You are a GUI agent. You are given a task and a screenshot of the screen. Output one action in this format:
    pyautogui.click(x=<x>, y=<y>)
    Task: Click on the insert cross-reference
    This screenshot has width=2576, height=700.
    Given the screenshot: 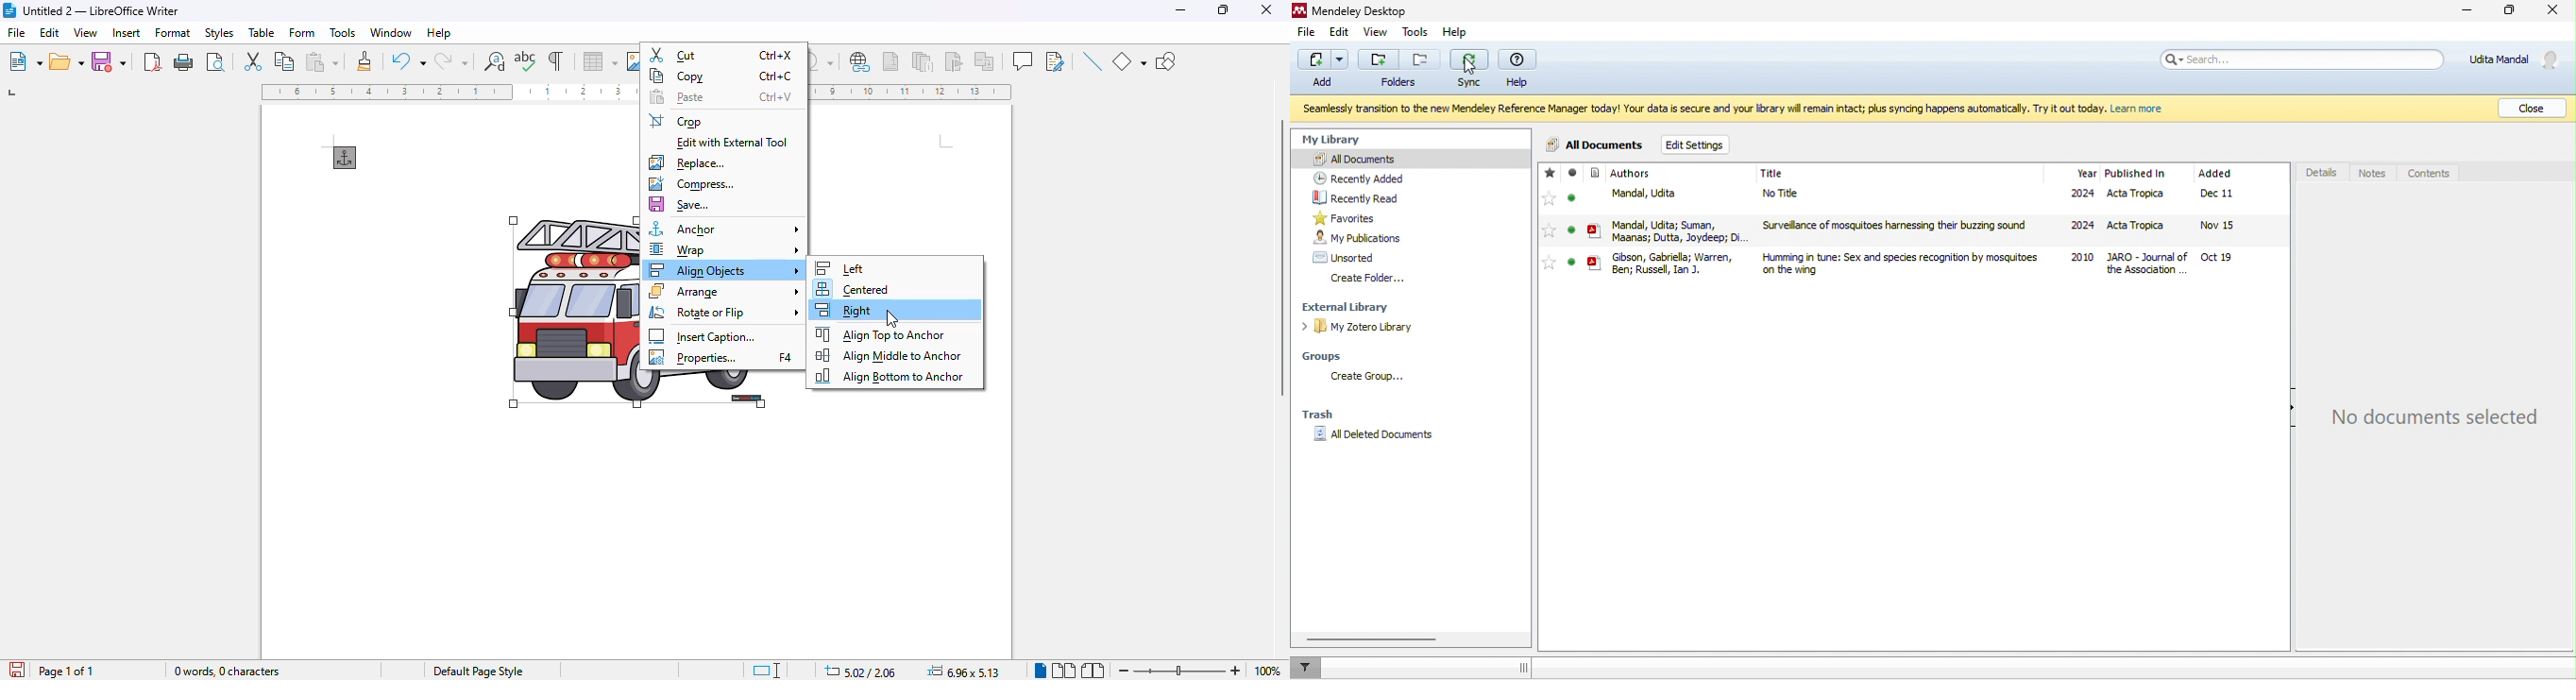 What is the action you would take?
    pyautogui.click(x=984, y=60)
    